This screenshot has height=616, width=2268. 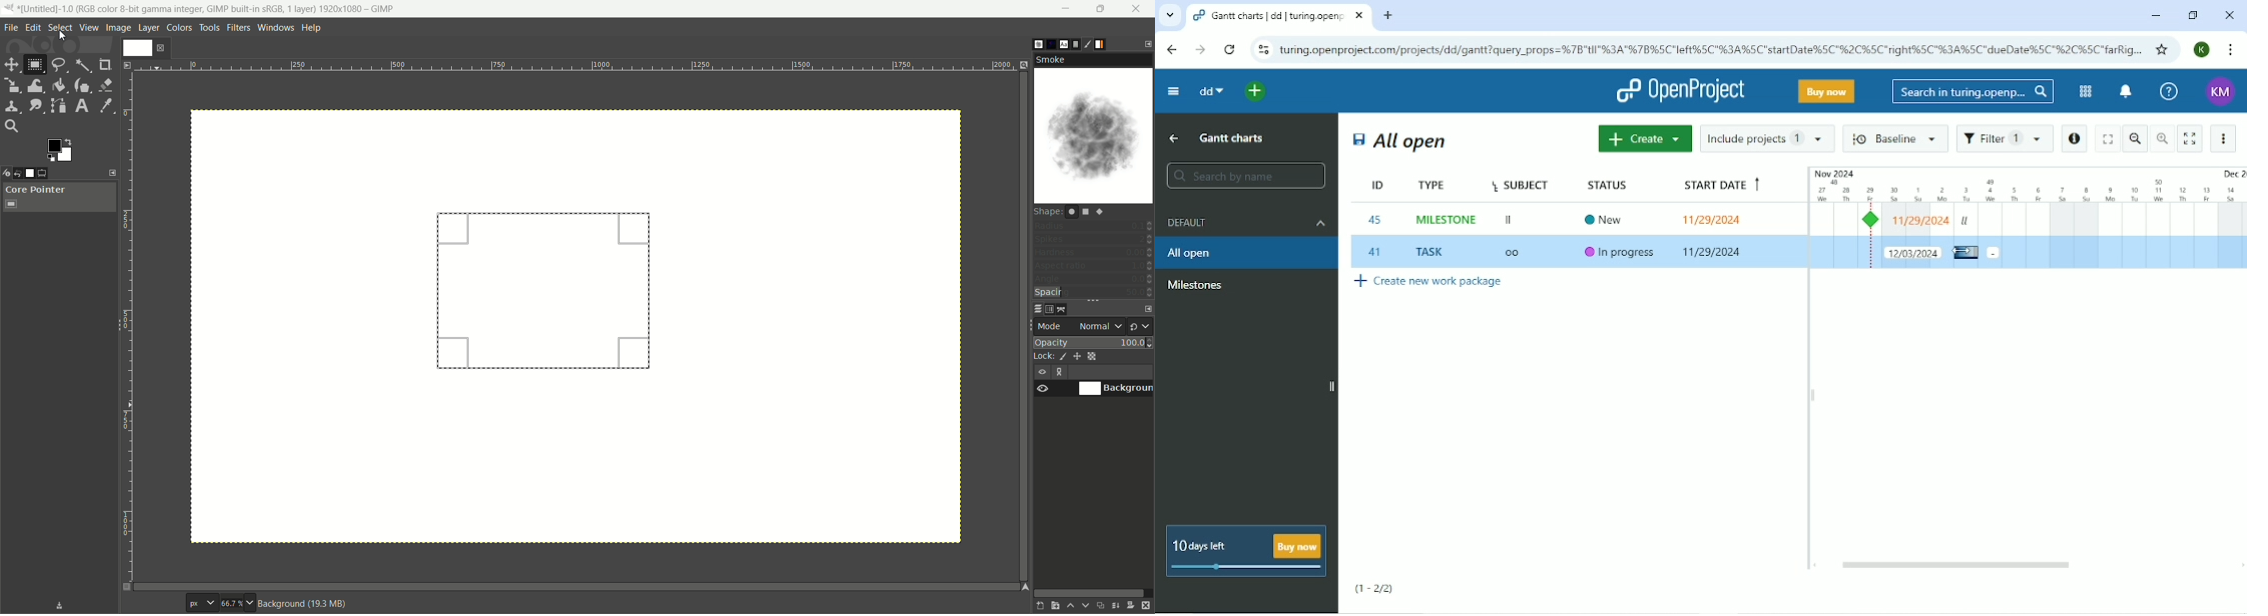 I want to click on title, so click(x=208, y=8).